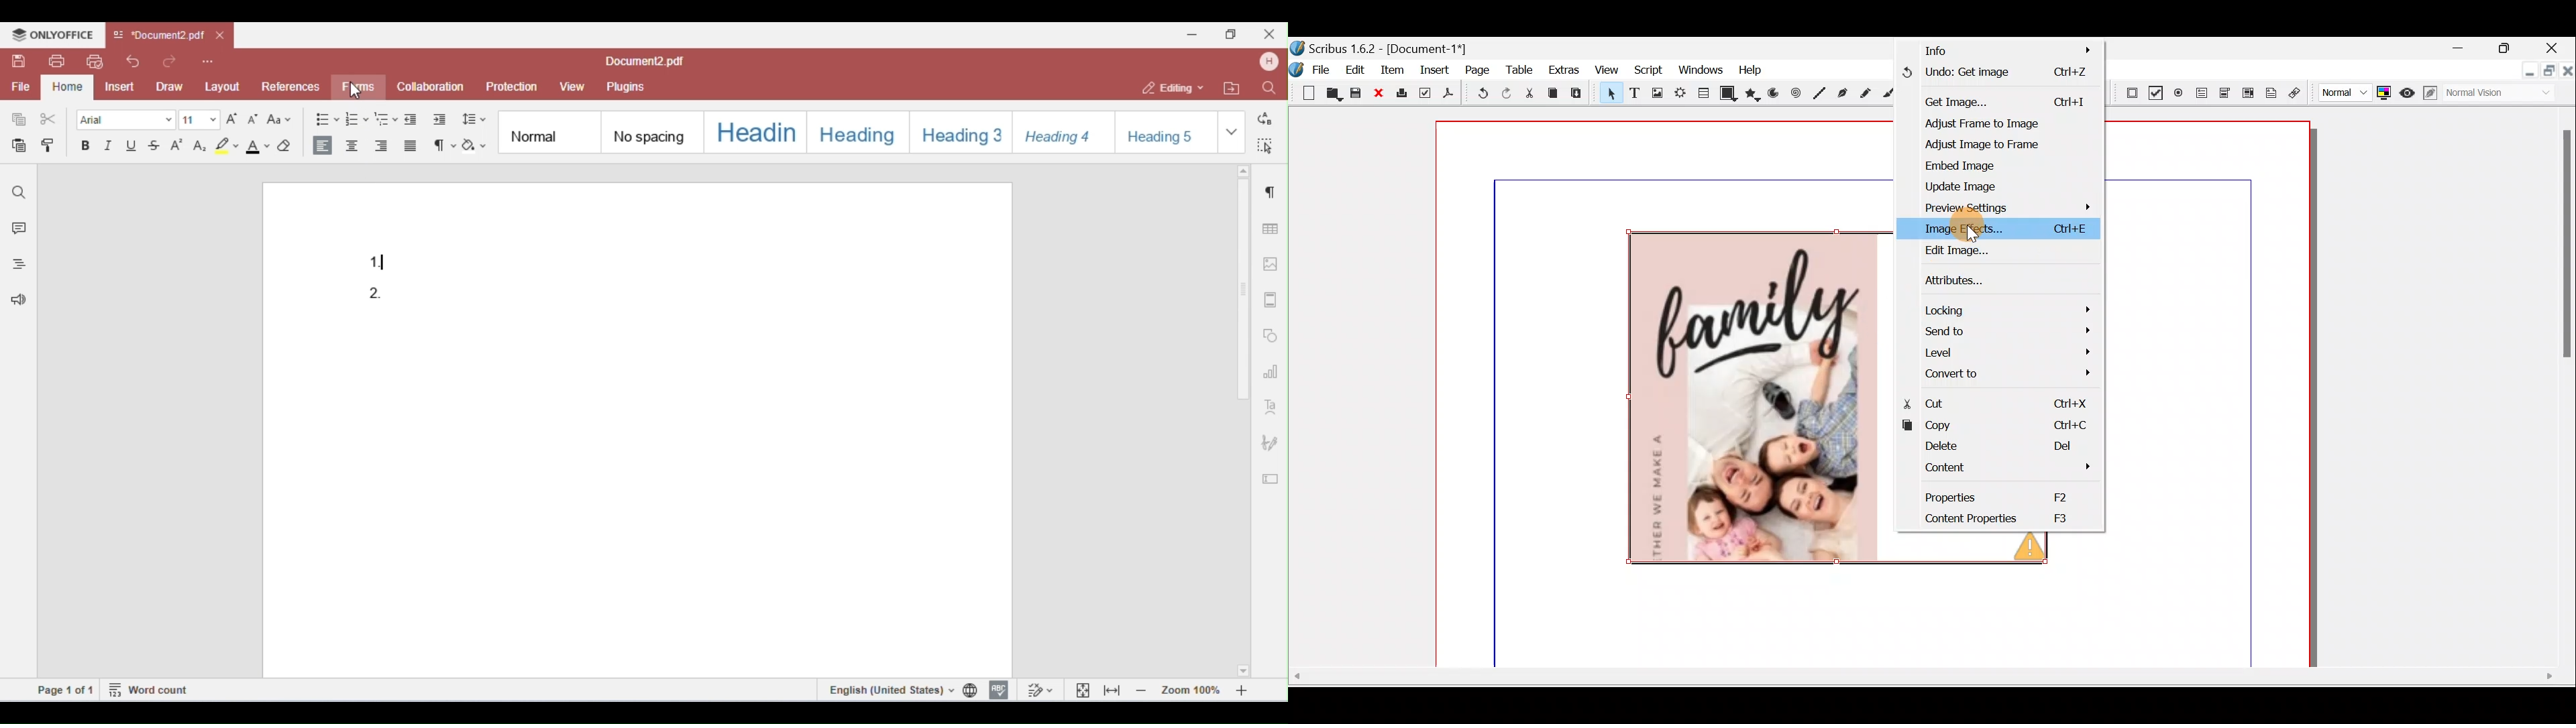  I want to click on Undo: Get image, so click(1998, 74).